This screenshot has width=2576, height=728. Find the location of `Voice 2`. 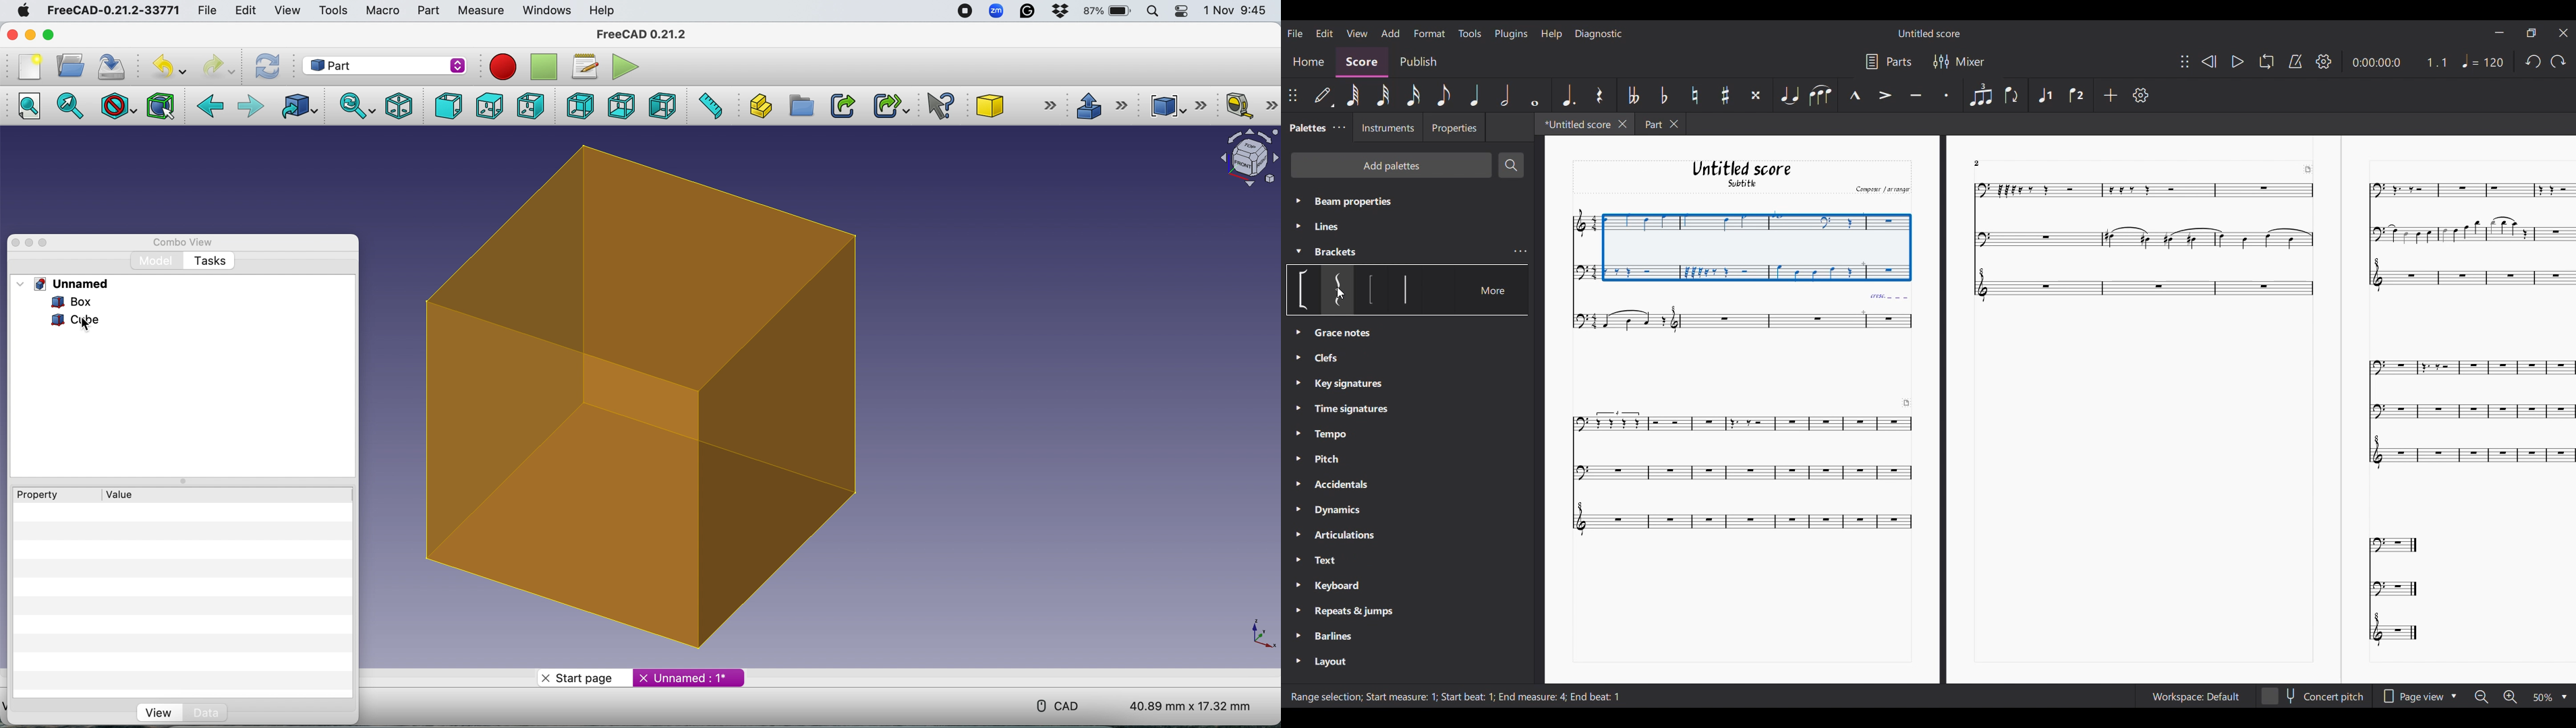

Voice 2 is located at coordinates (2075, 95).